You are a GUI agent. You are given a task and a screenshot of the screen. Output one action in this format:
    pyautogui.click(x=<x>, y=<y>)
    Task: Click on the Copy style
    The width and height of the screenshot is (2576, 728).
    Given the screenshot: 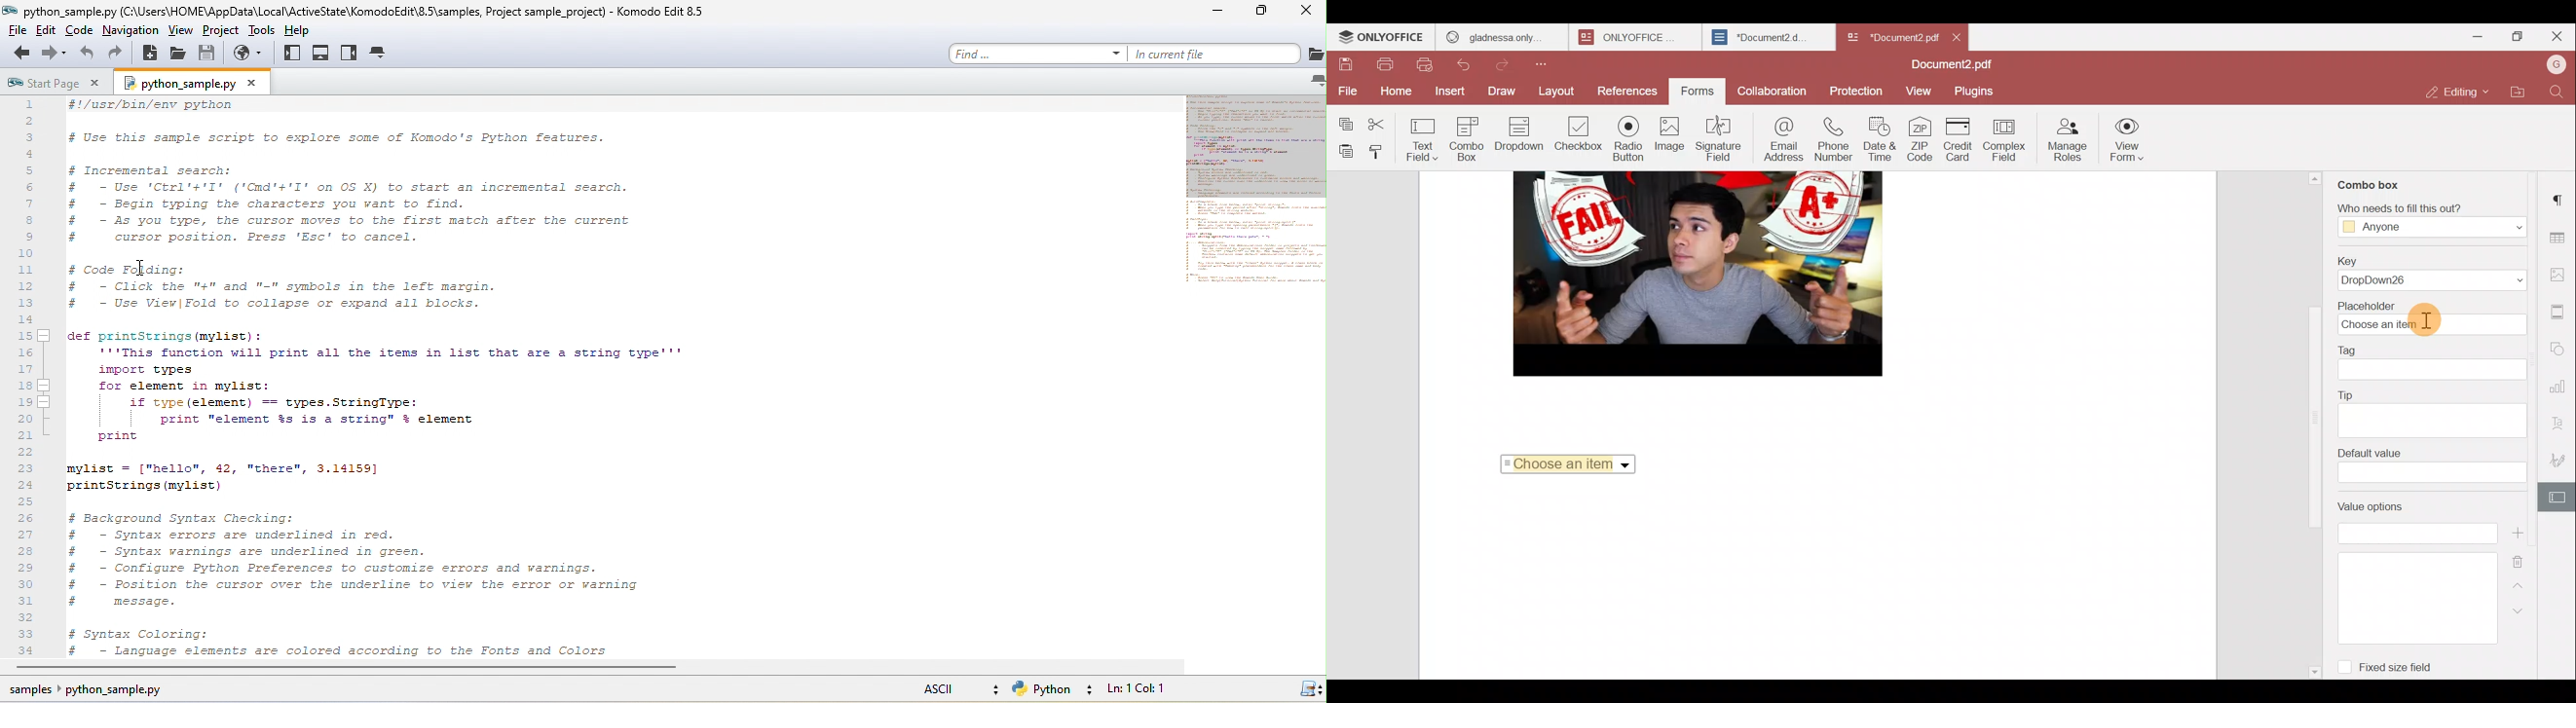 What is the action you would take?
    pyautogui.click(x=1382, y=152)
    